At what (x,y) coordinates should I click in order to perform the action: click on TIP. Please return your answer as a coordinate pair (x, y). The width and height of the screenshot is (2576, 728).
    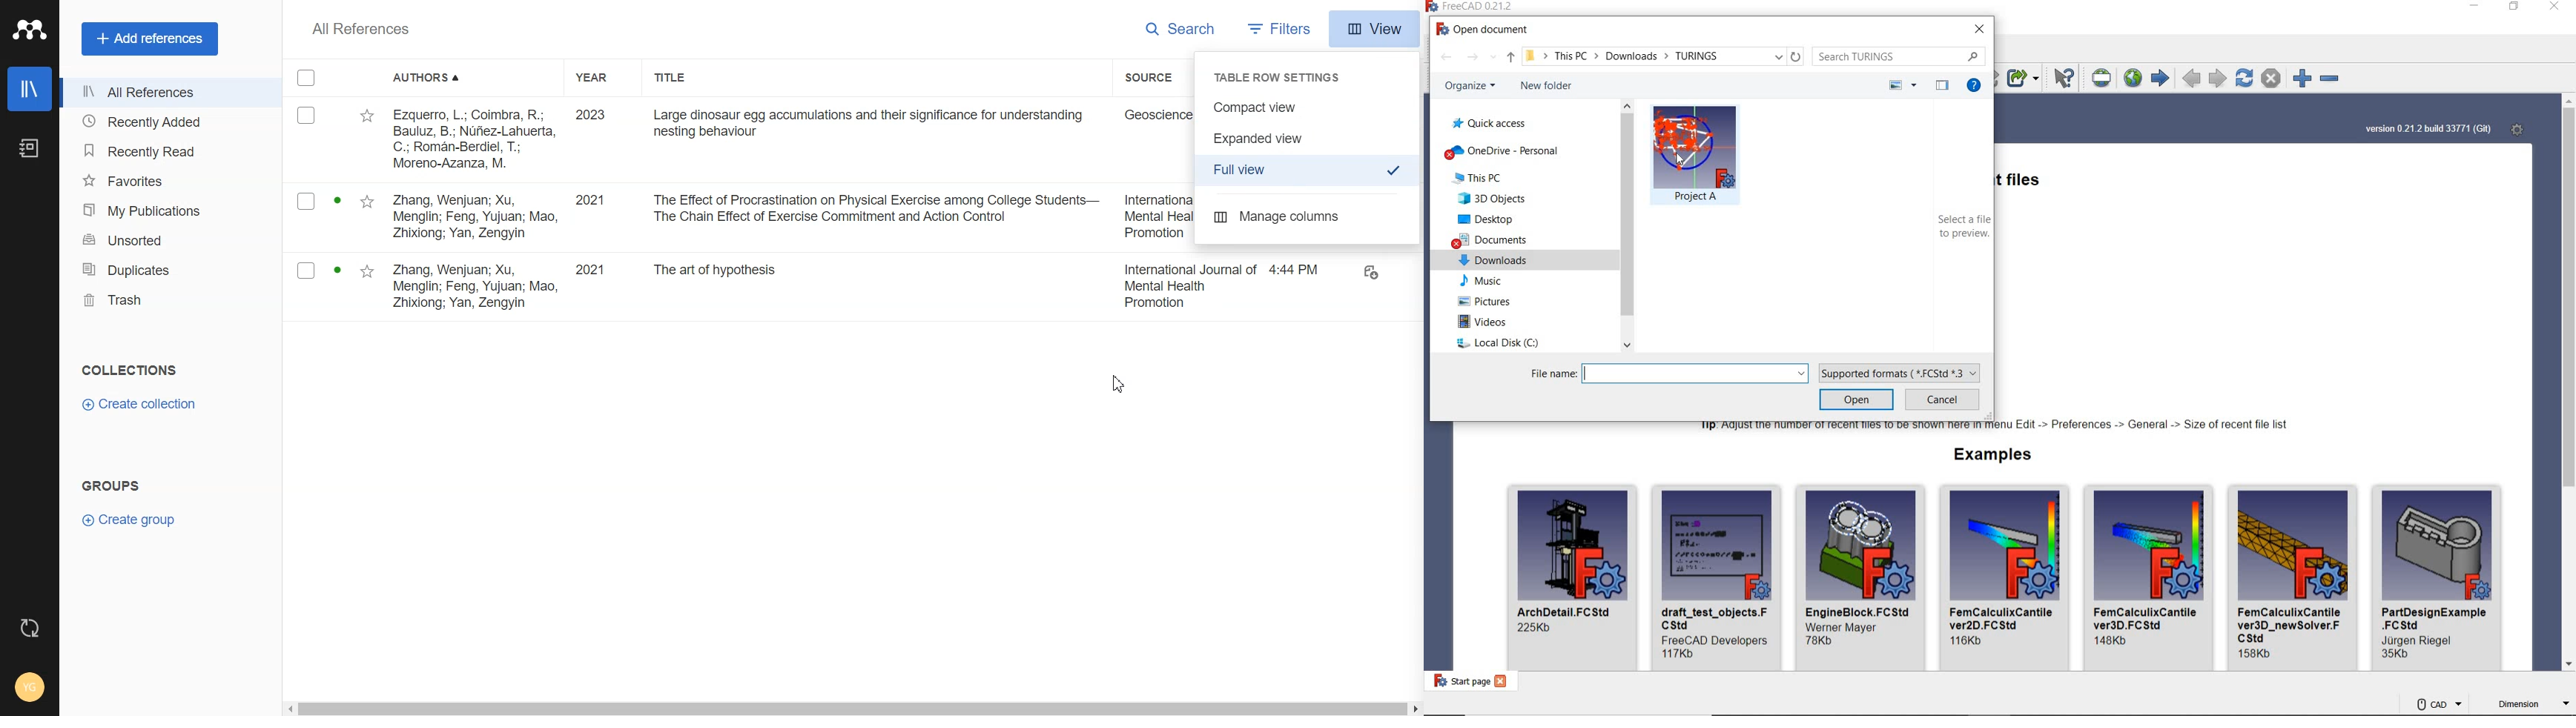
    Looking at the image, I should click on (1997, 427).